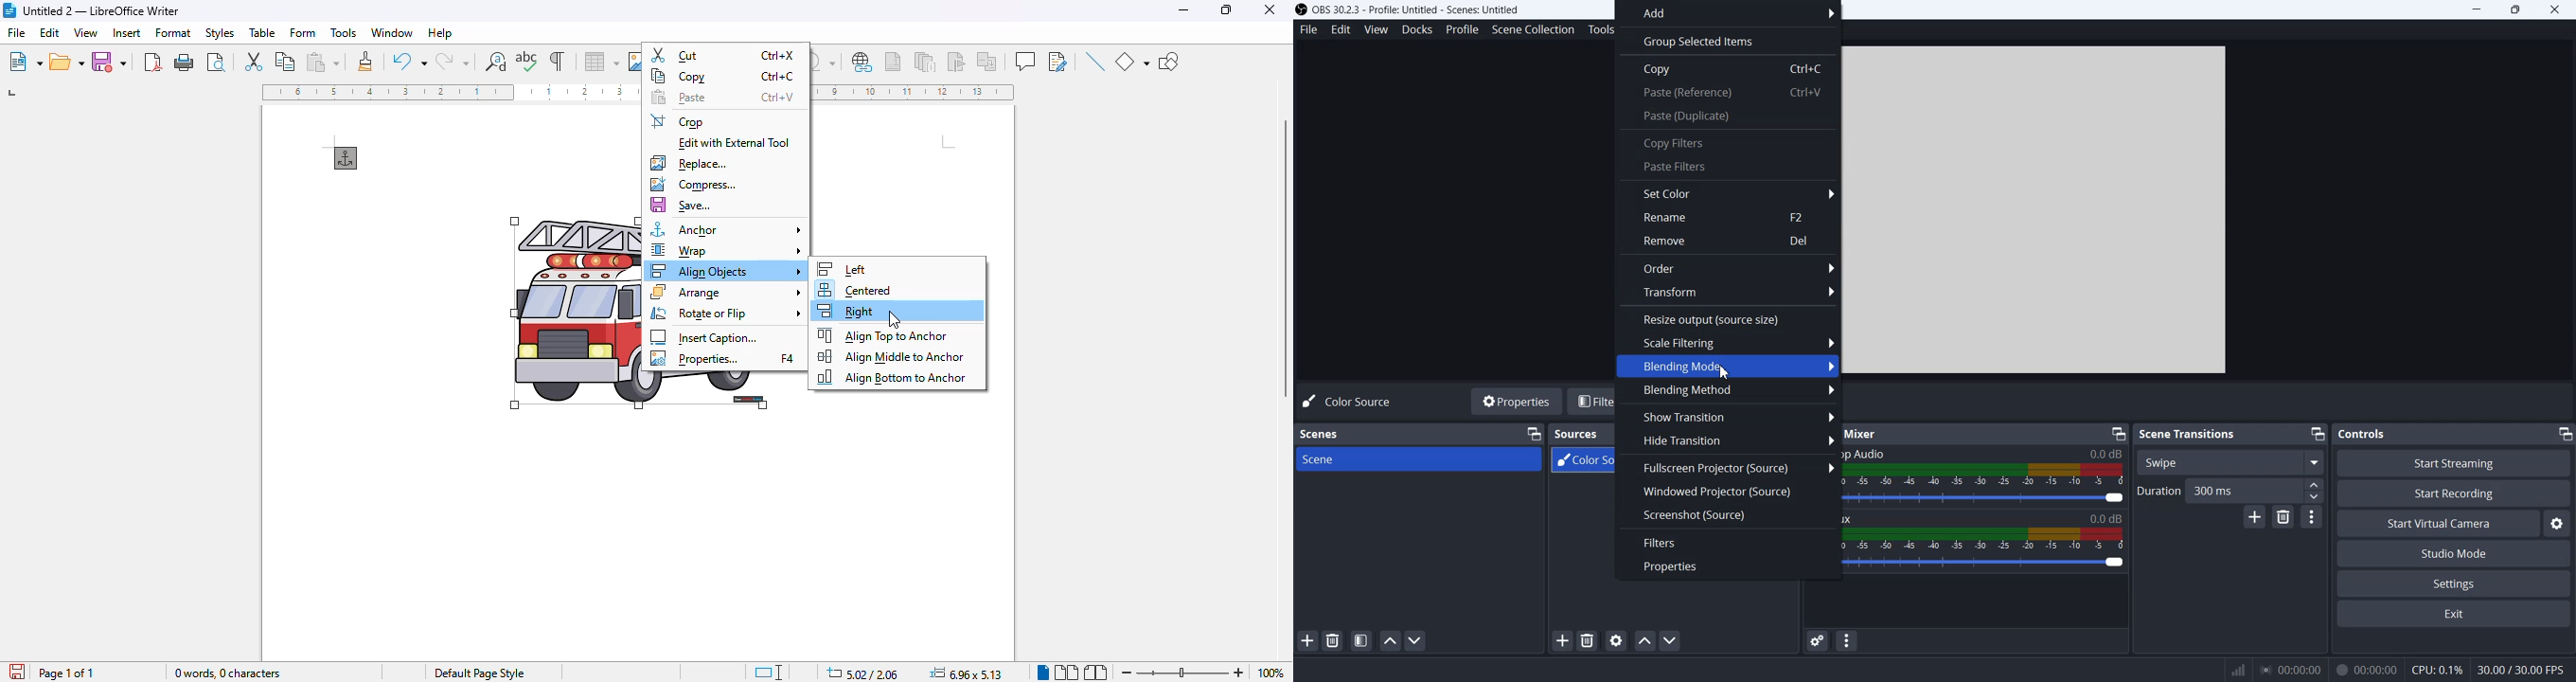 The image size is (2576, 700). Describe the element at coordinates (678, 121) in the screenshot. I see `crop` at that location.